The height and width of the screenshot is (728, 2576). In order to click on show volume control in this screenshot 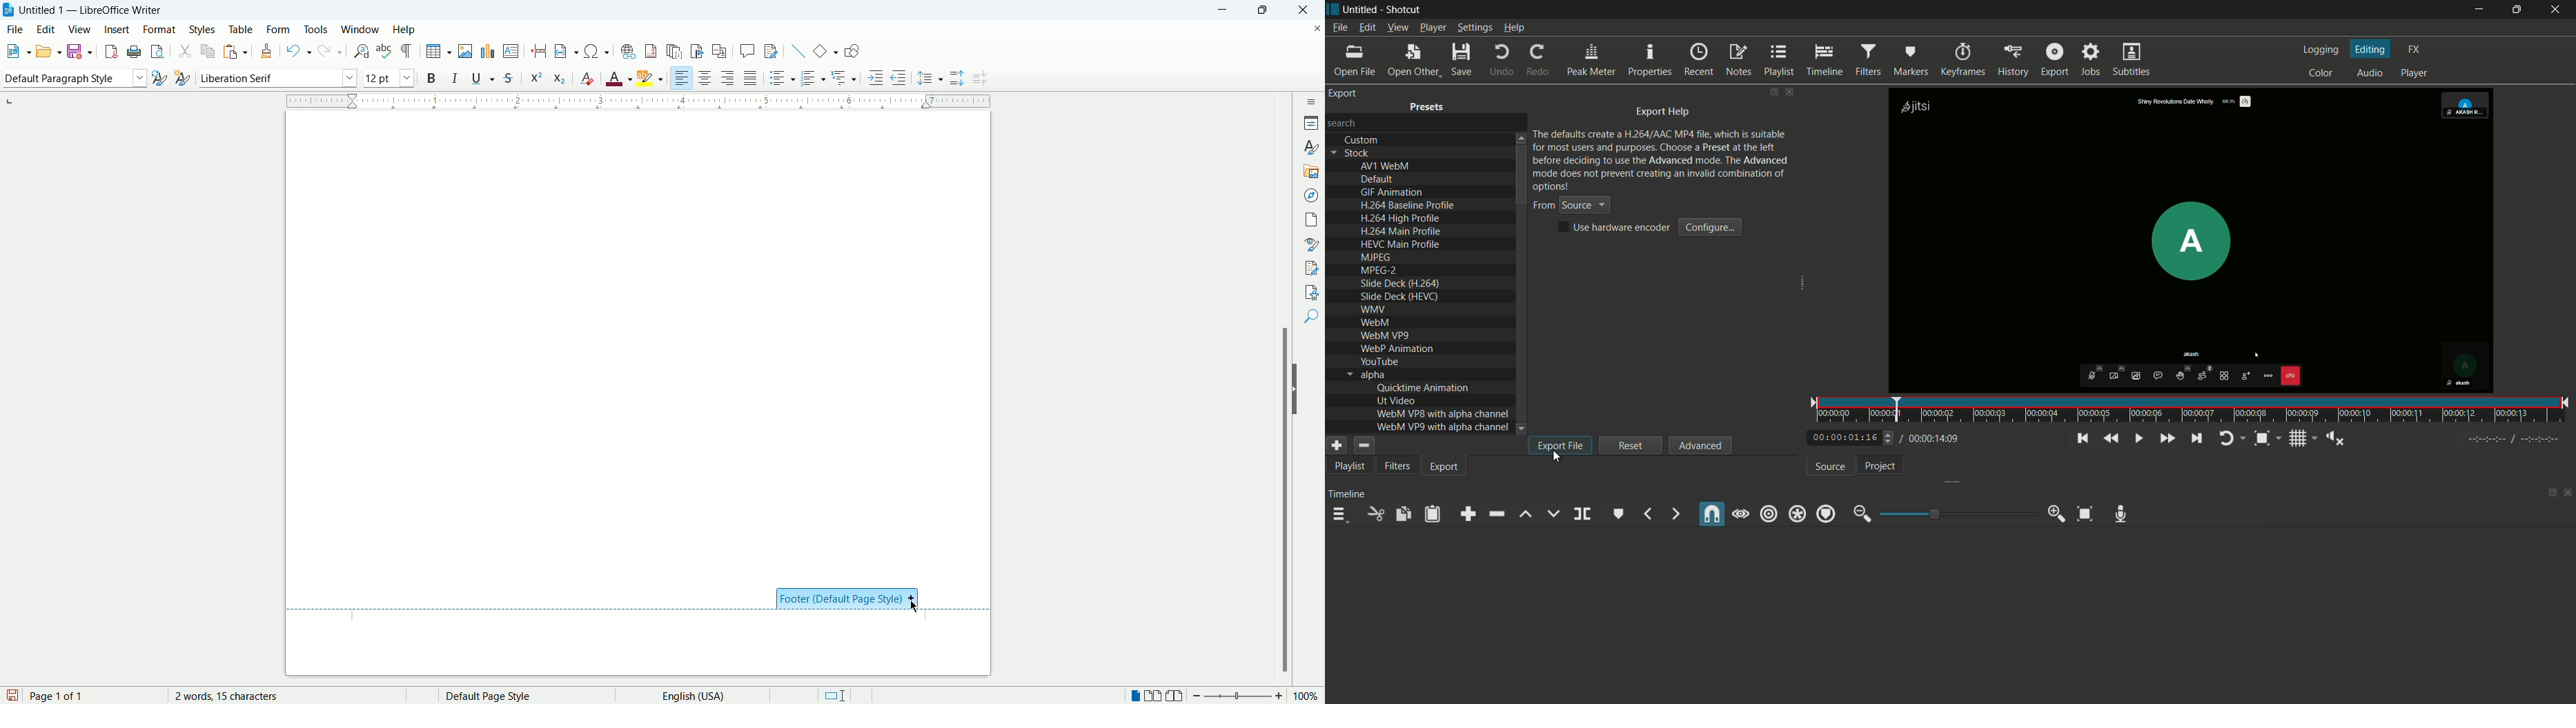, I will do `click(2335, 438)`.